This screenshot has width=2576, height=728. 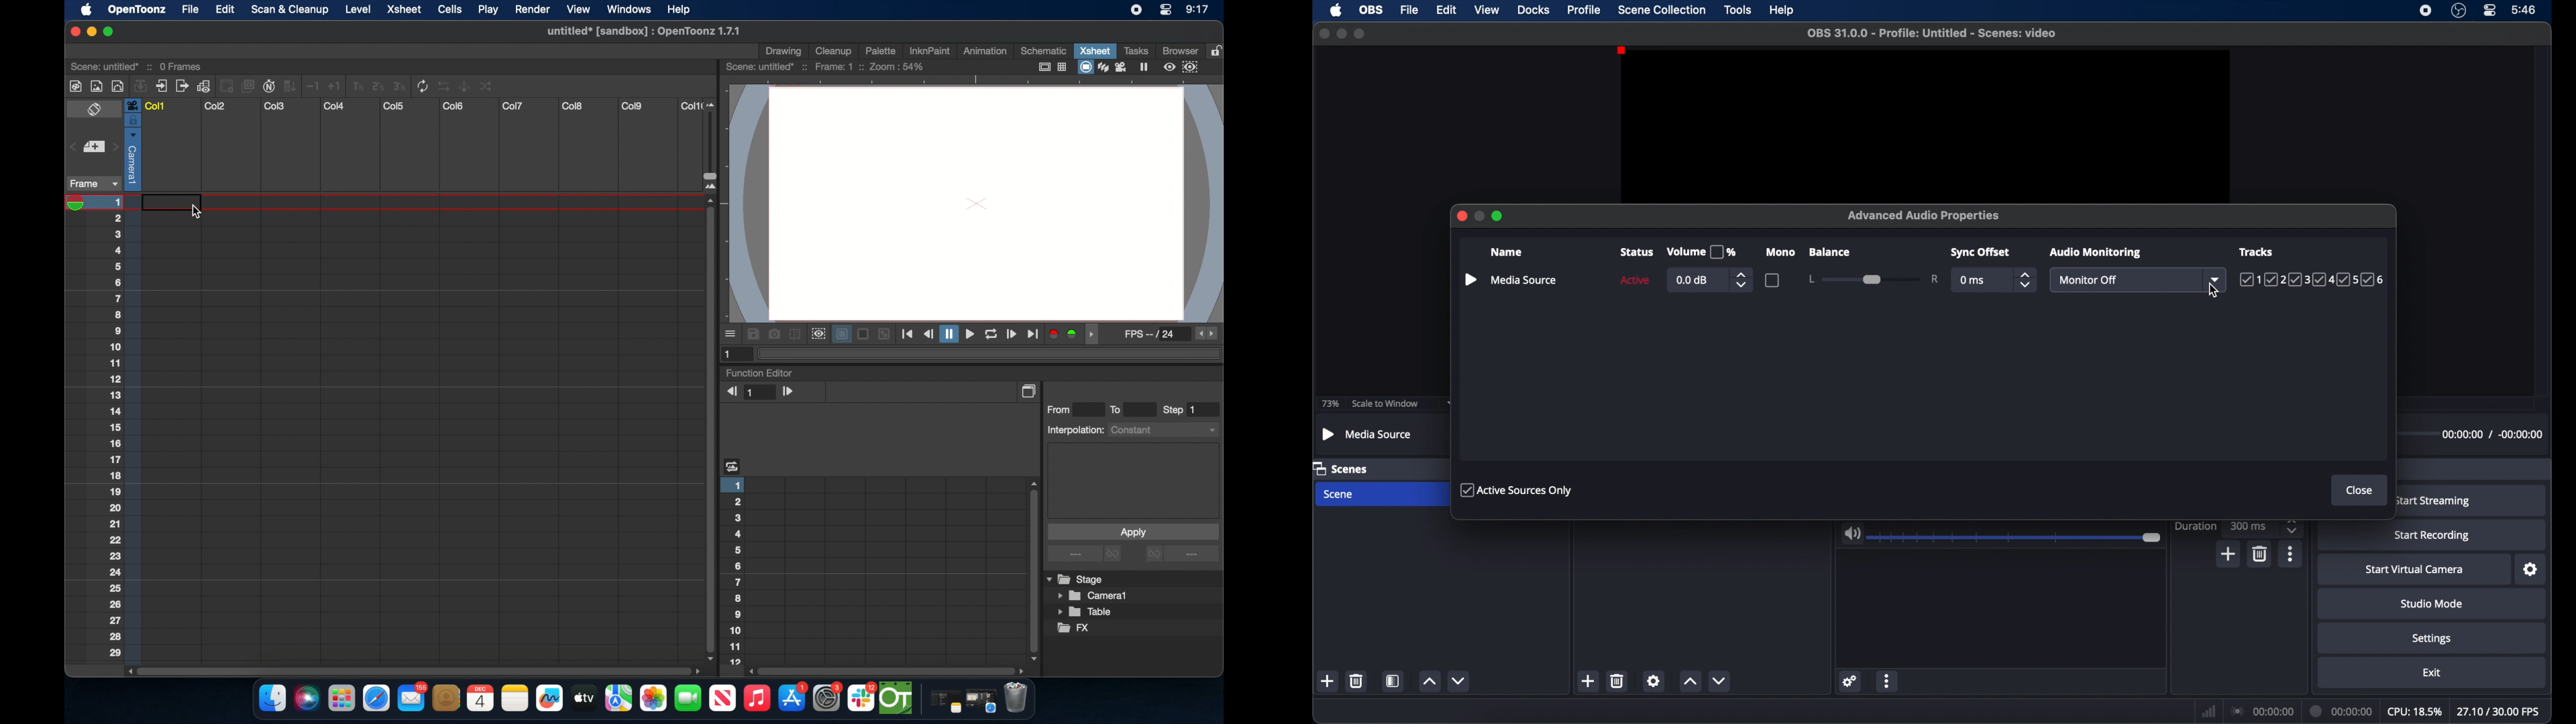 What do you see at coordinates (2017, 538) in the screenshot?
I see `slider` at bounding box center [2017, 538].